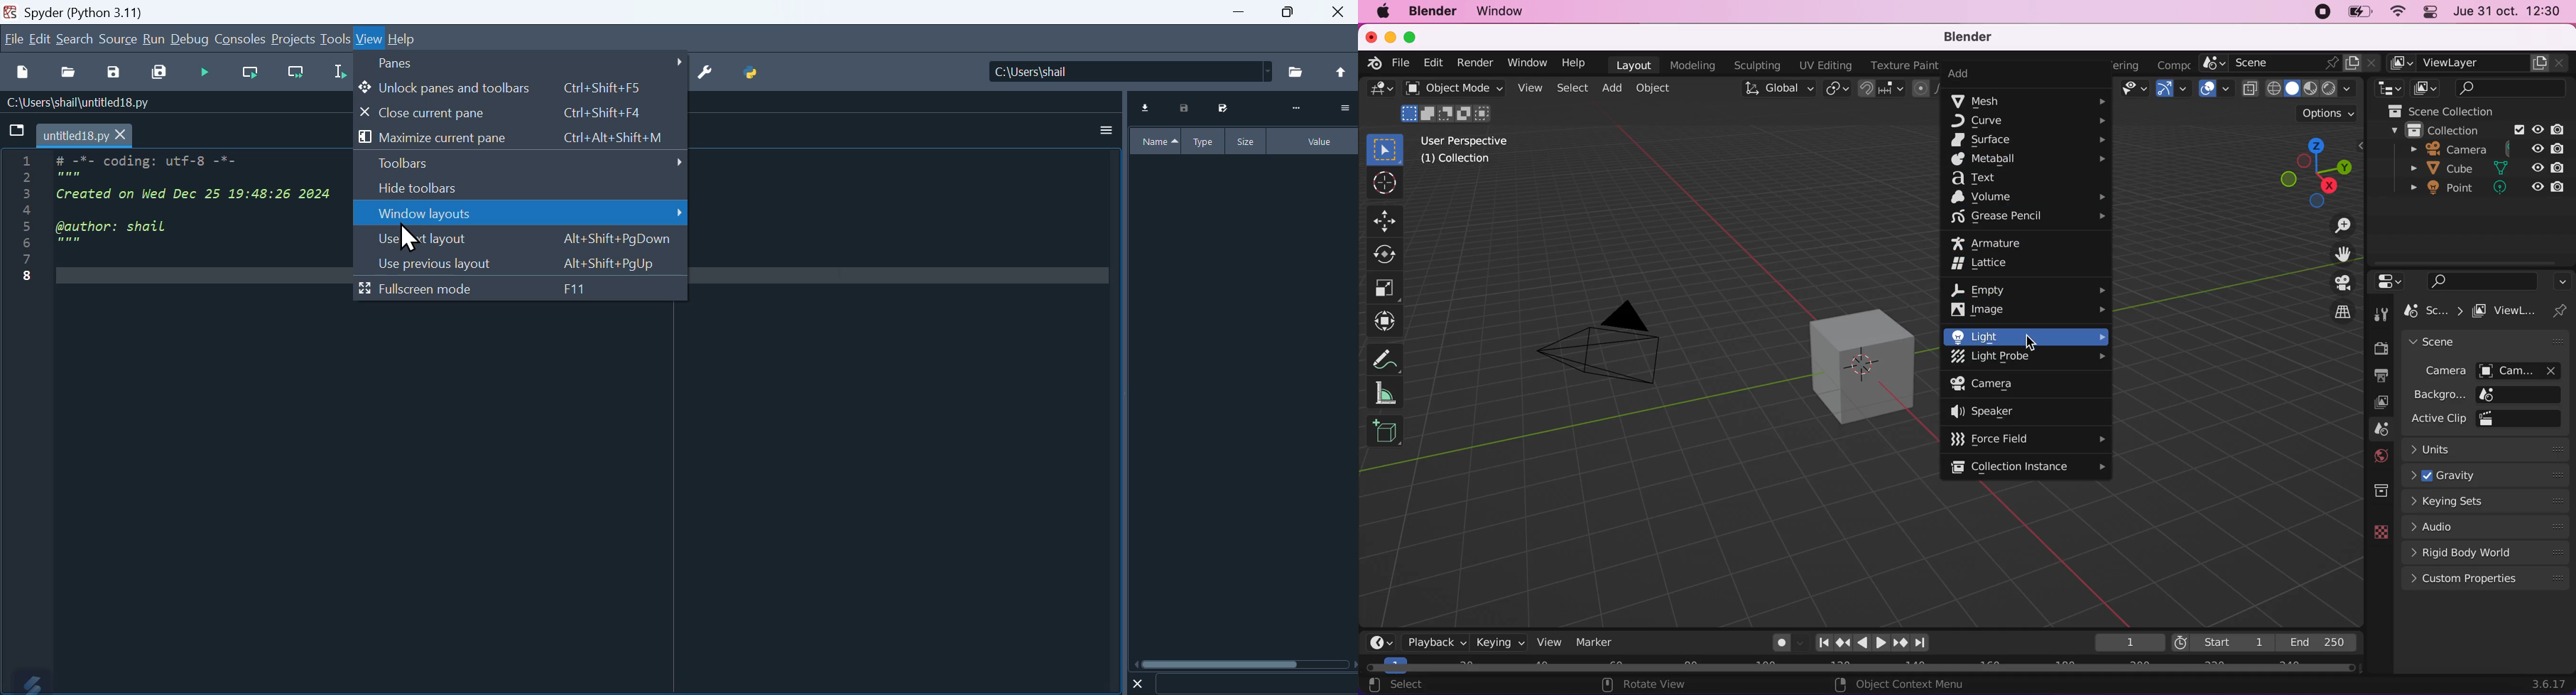 This screenshot has width=2576, height=700. I want to click on Help, so click(403, 39).